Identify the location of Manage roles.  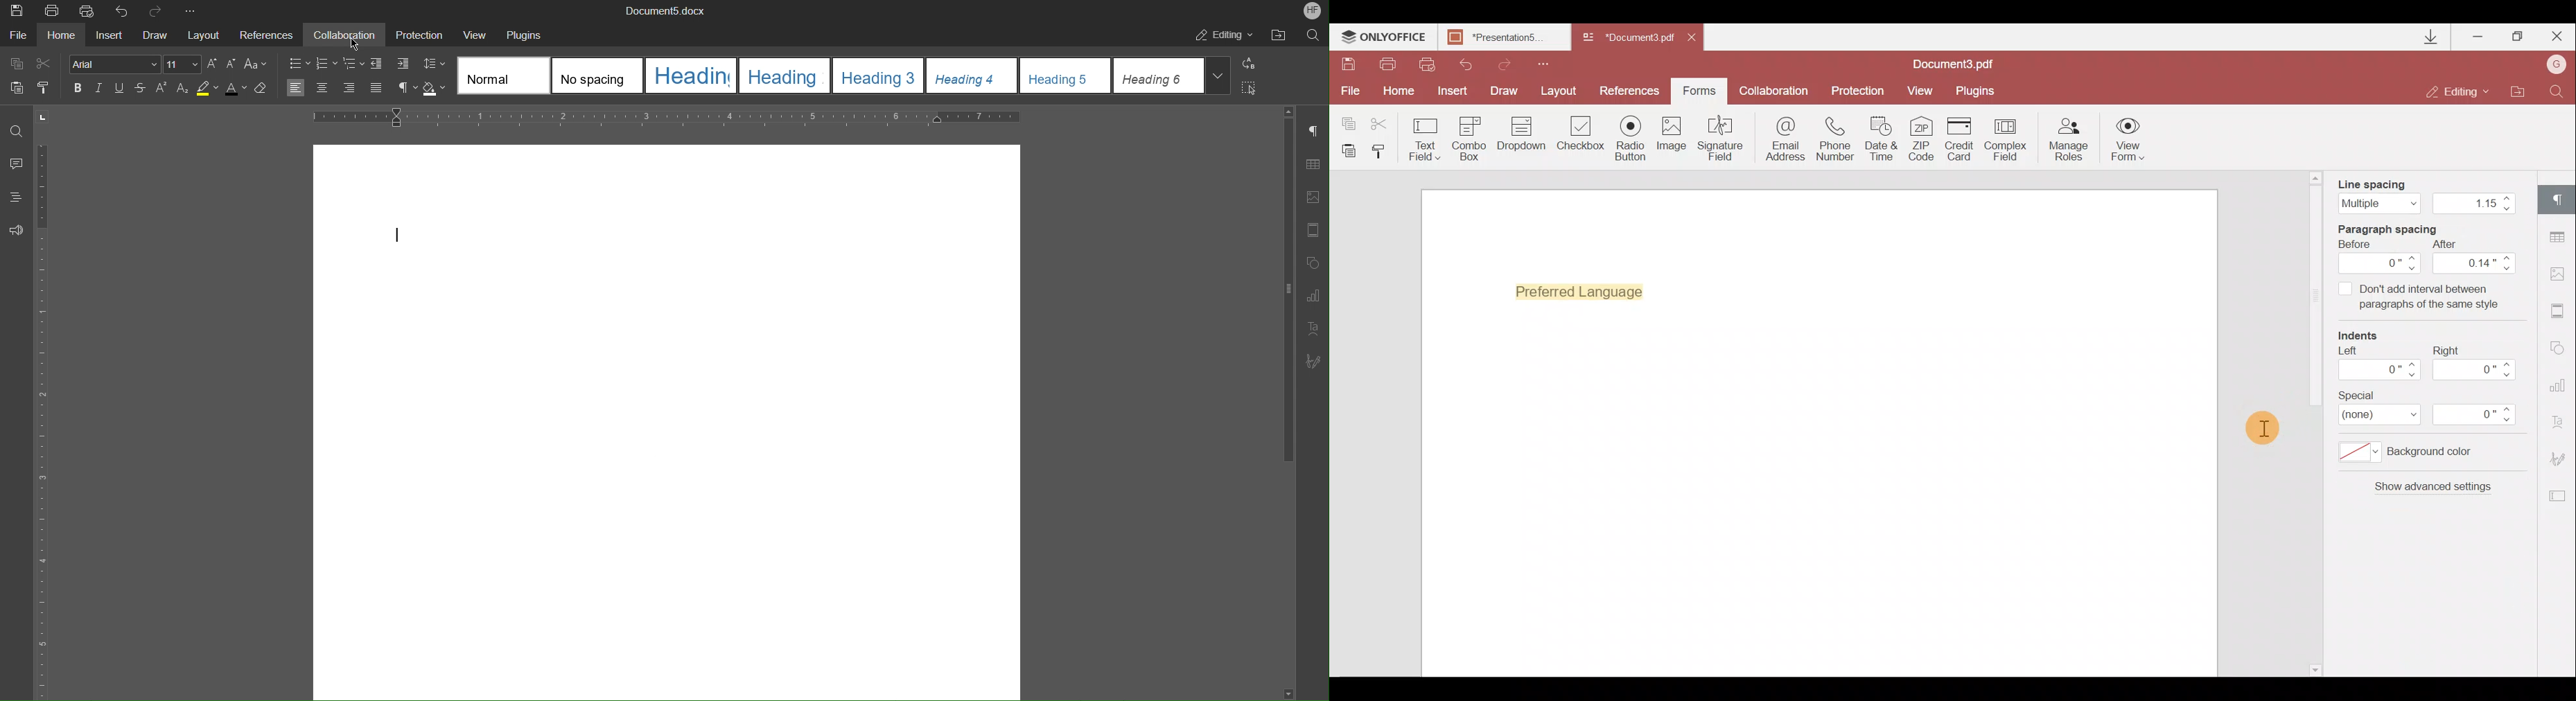
(2068, 140).